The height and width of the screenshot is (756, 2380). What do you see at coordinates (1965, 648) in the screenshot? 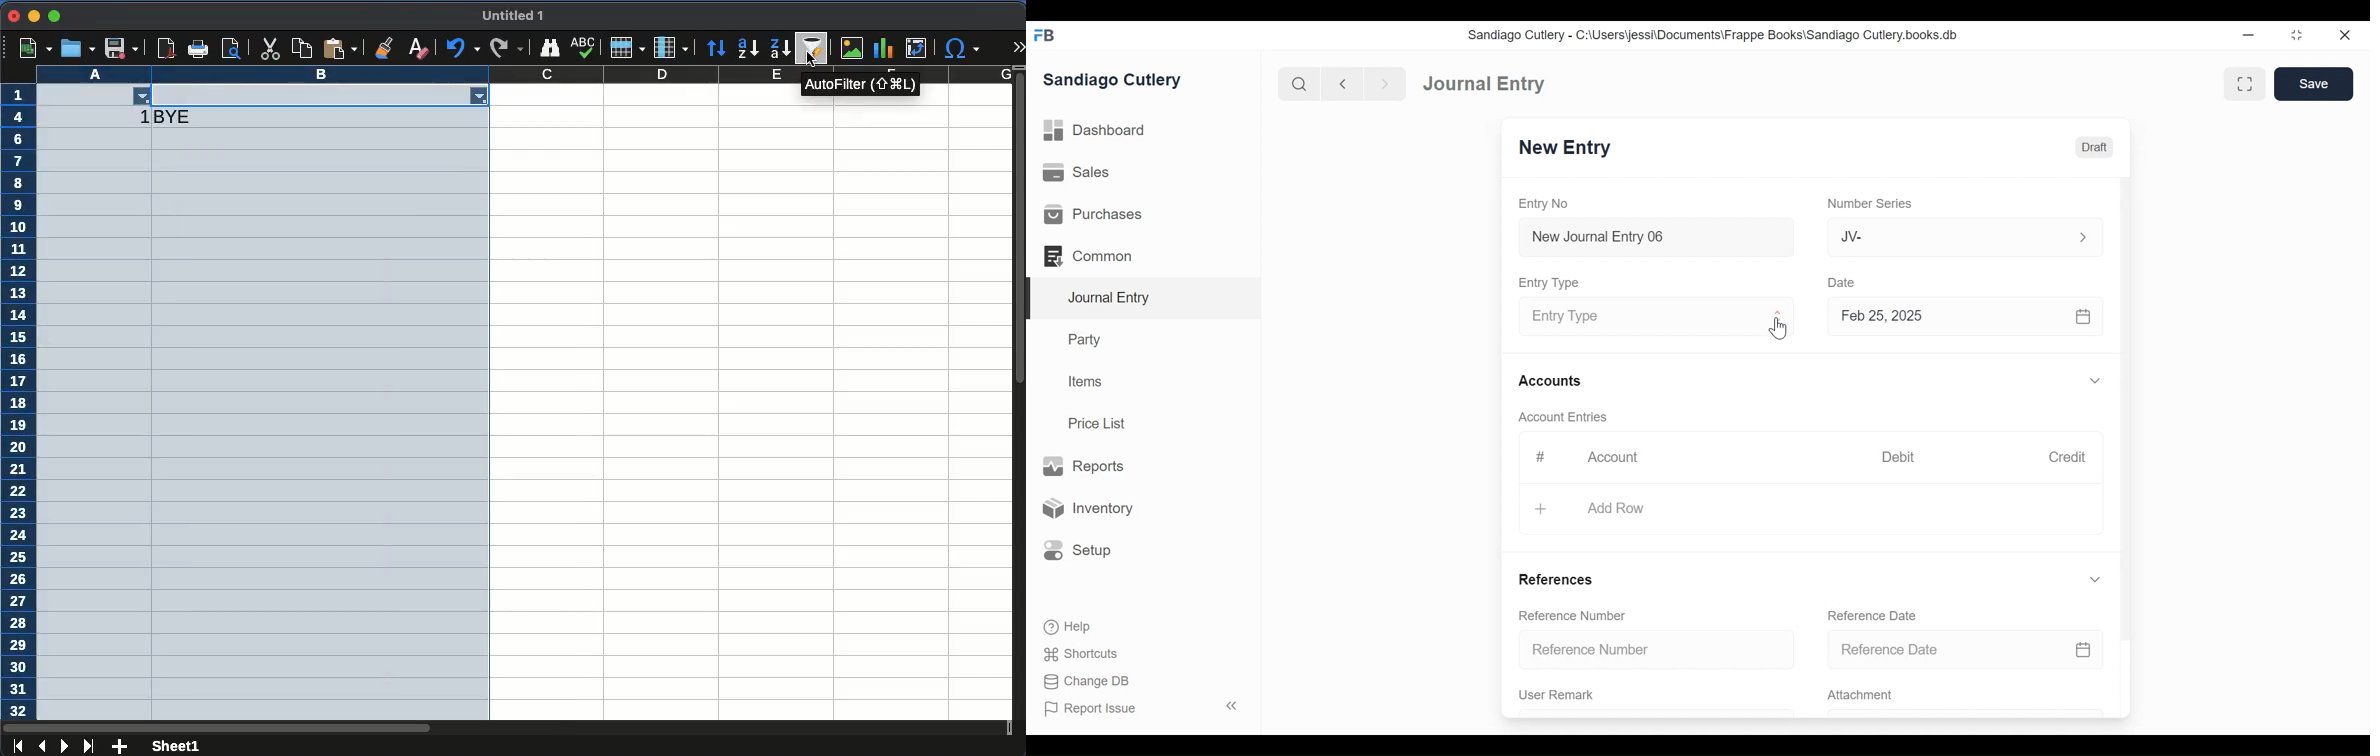
I see `Reference Date` at bounding box center [1965, 648].